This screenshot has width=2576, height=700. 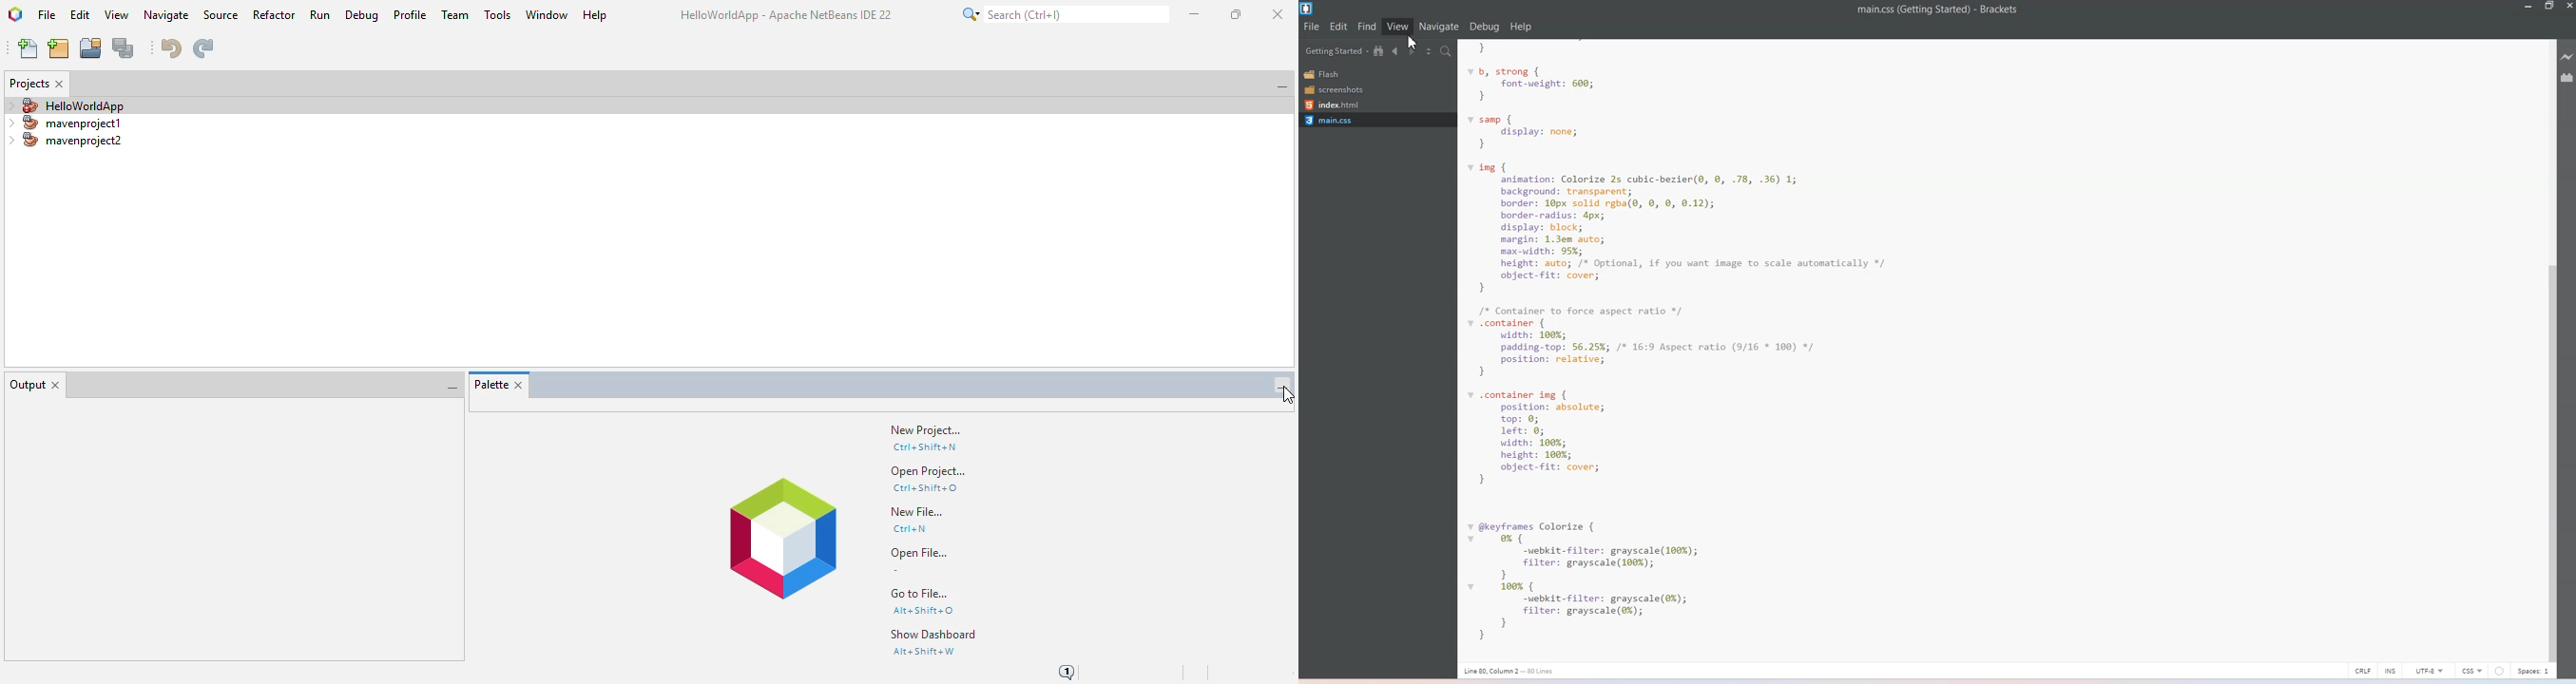 What do you see at coordinates (2535, 671) in the screenshot?
I see `Spaces` at bounding box center [2535, 671].